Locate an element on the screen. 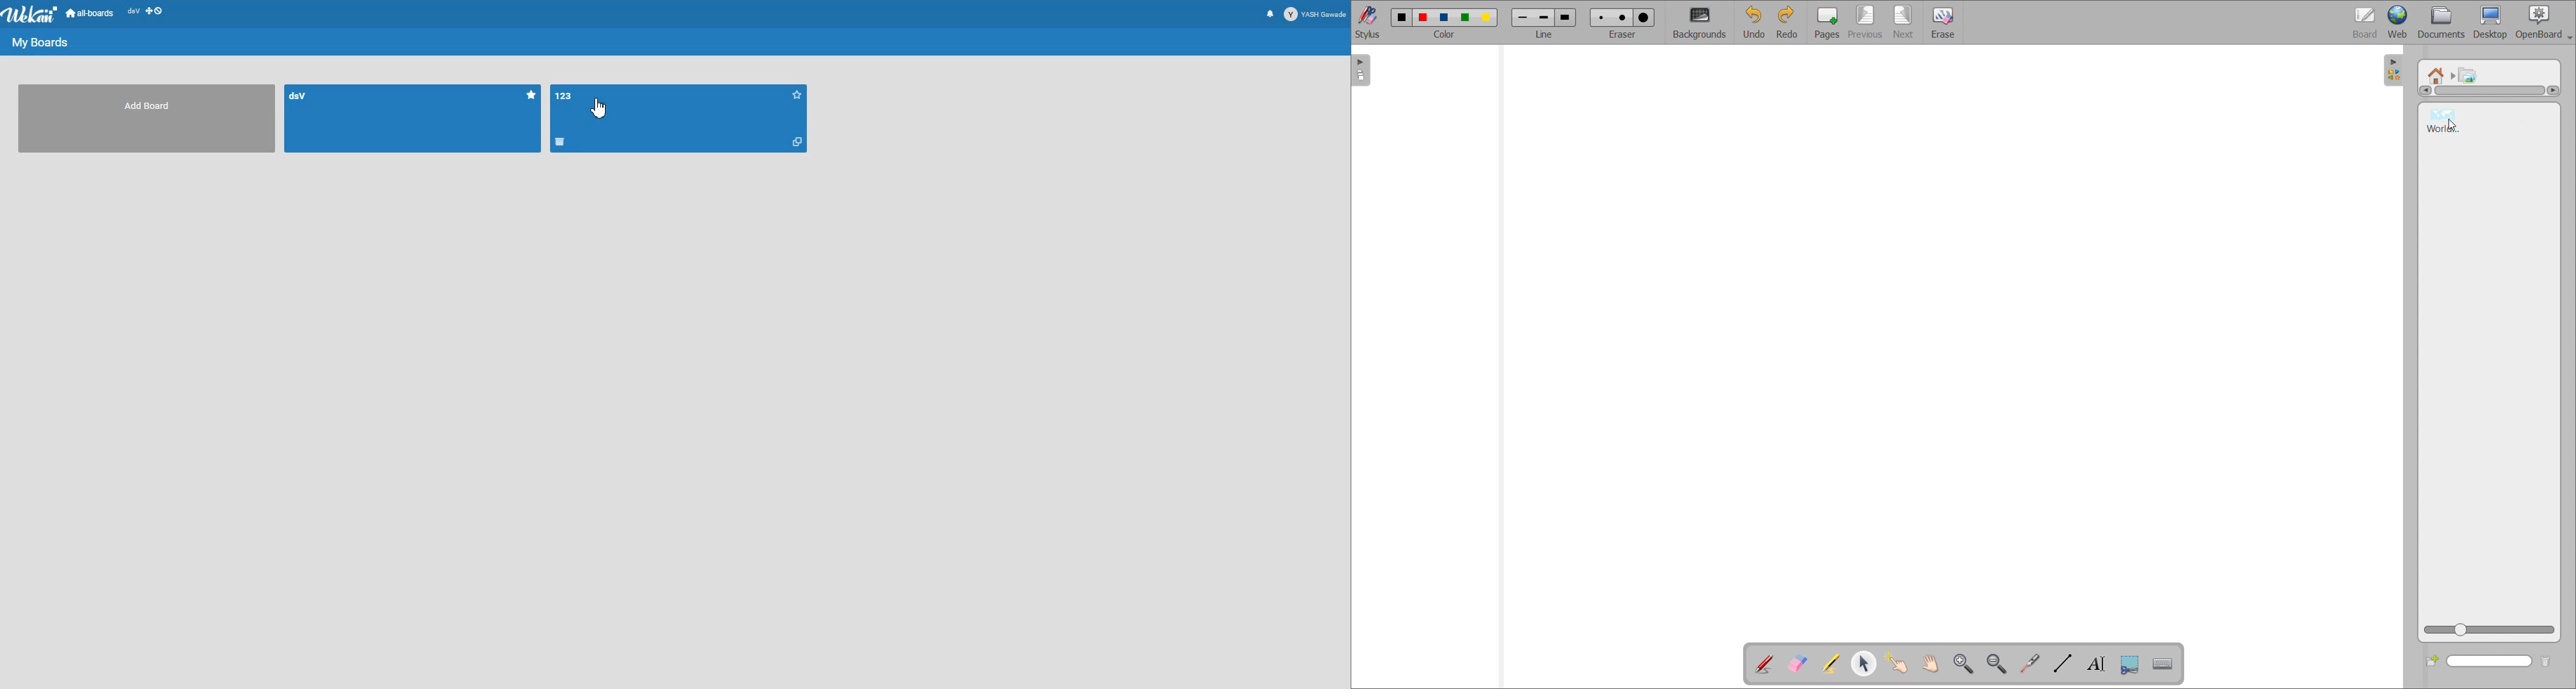  select eraser size is located at coordinates (1623, 22).